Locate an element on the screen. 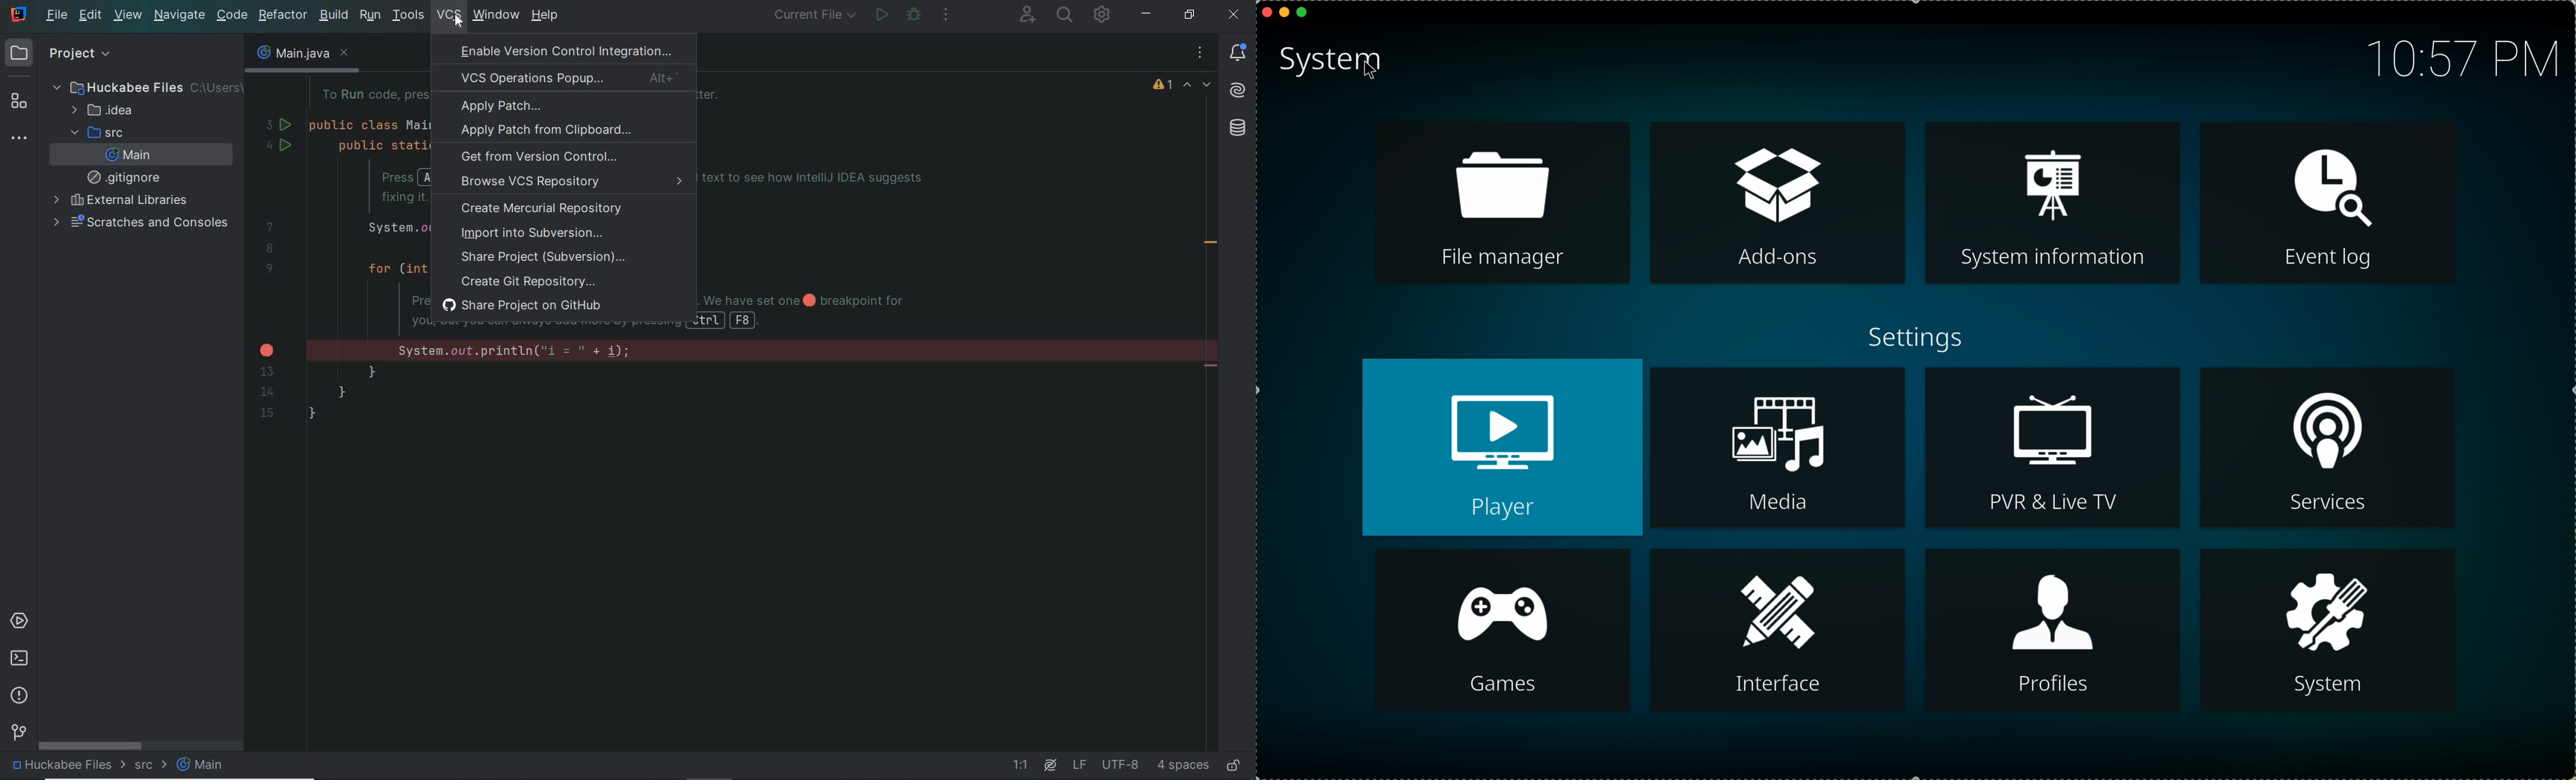 This screenshot has height=784, width=2576. system is located at coordinates (1333, 63).